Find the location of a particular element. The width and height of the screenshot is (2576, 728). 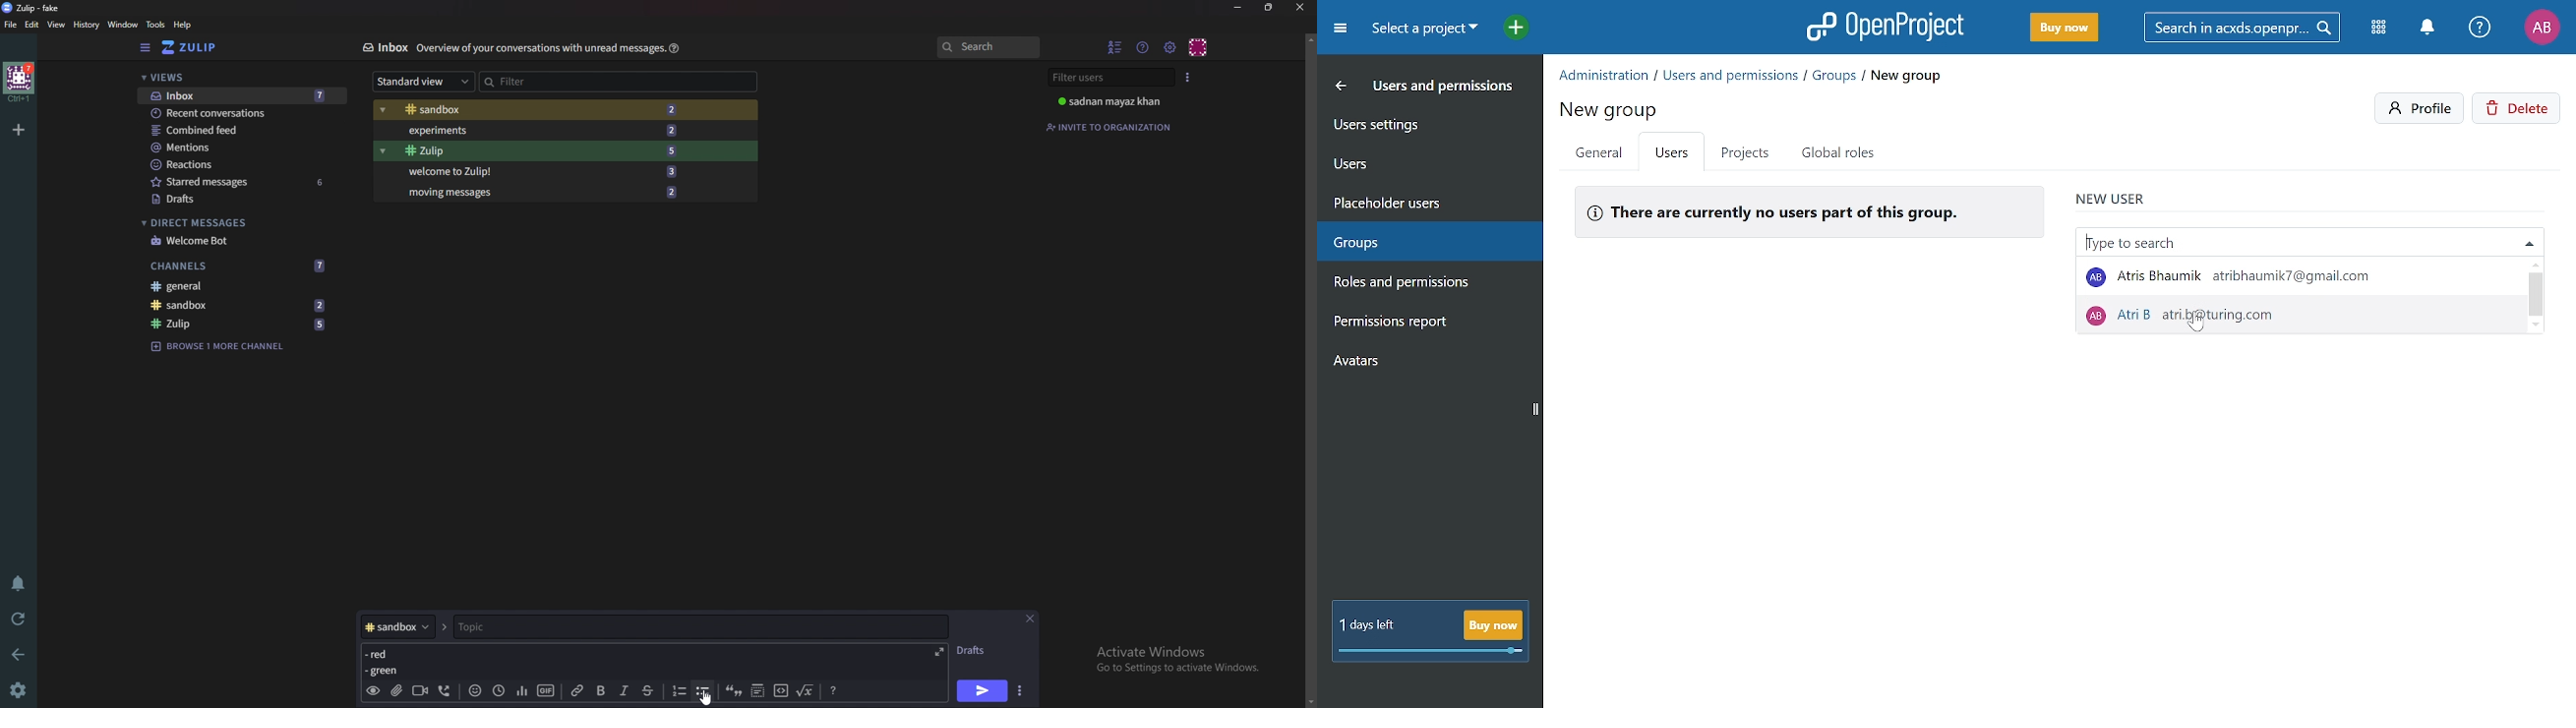

Mentions is located at coordinates (241, 148).